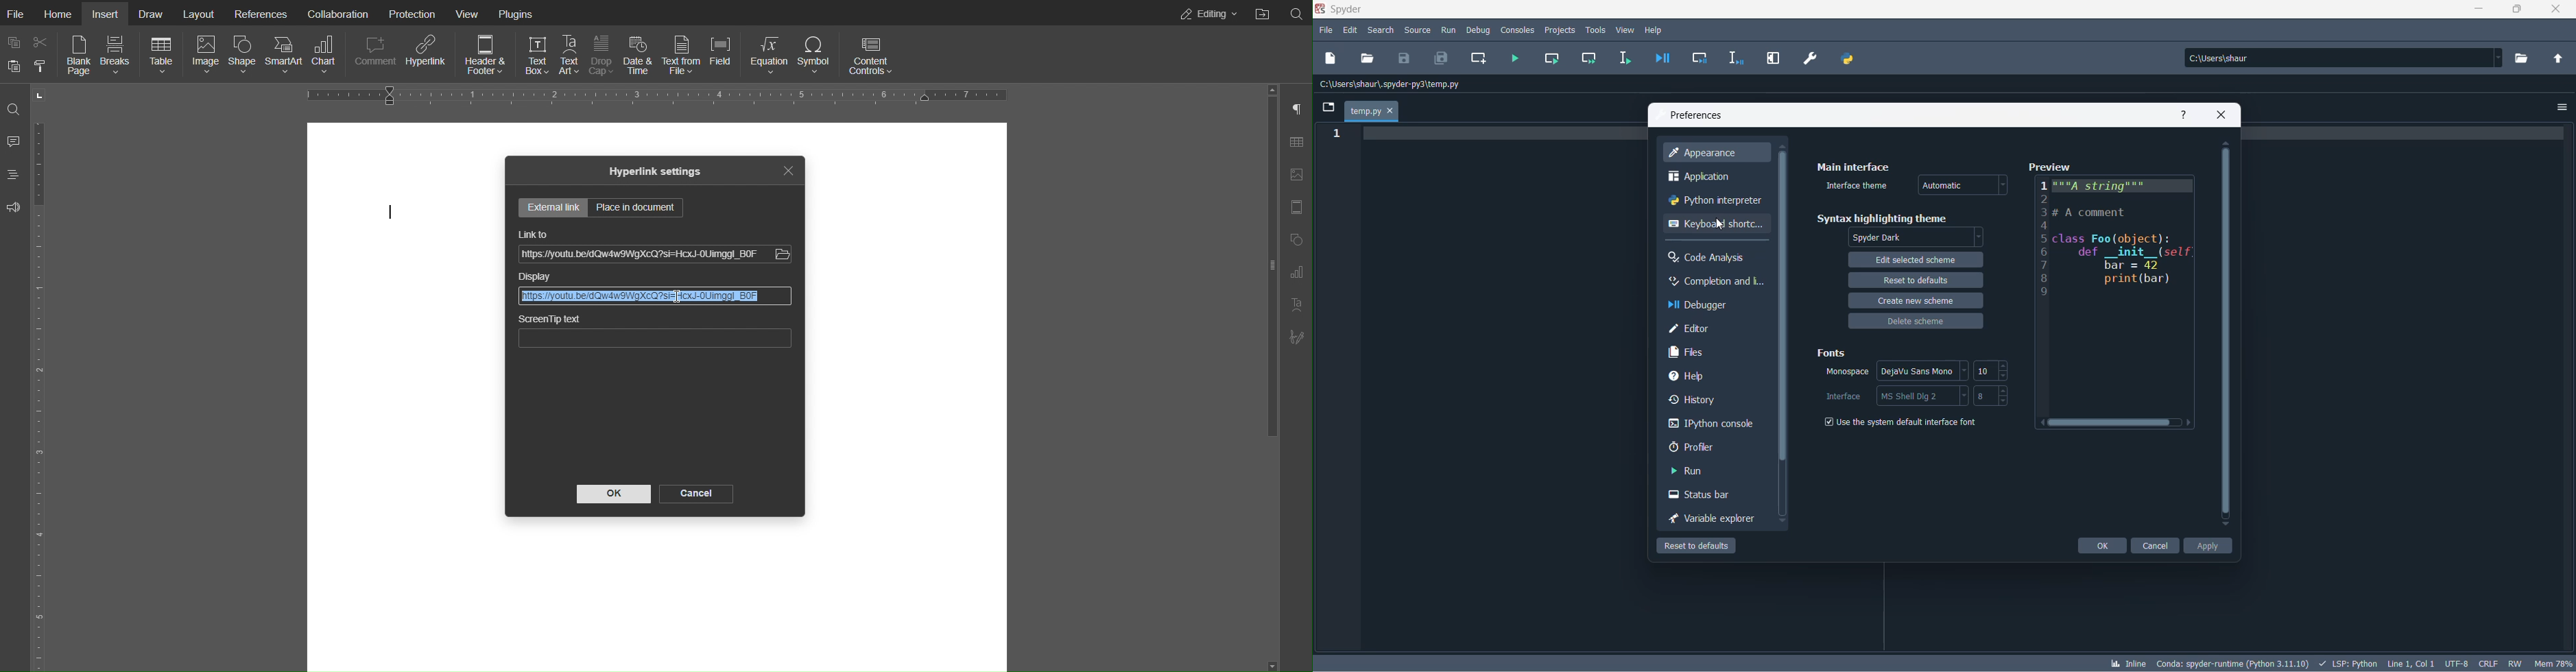  Describe the element at coordinates (1717, 306) in the screenshot. I see `debugger` at that location.